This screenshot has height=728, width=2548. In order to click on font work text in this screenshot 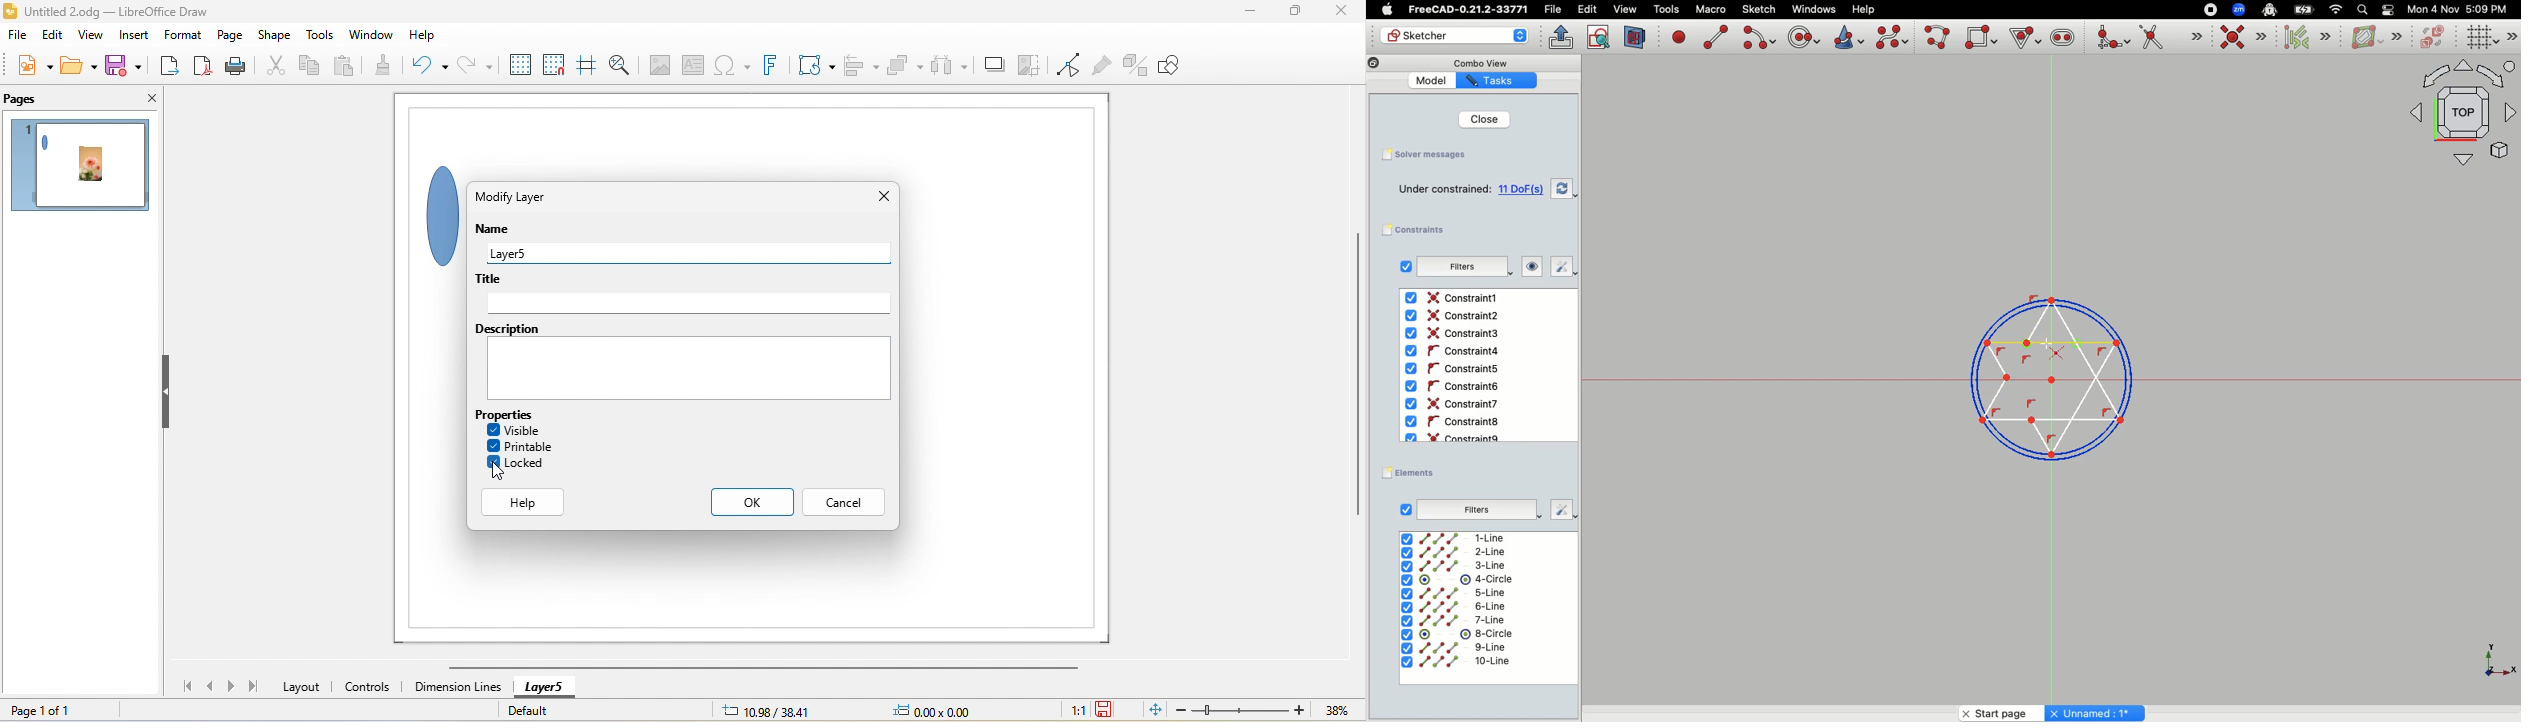, I will do `click(775, 65)`.